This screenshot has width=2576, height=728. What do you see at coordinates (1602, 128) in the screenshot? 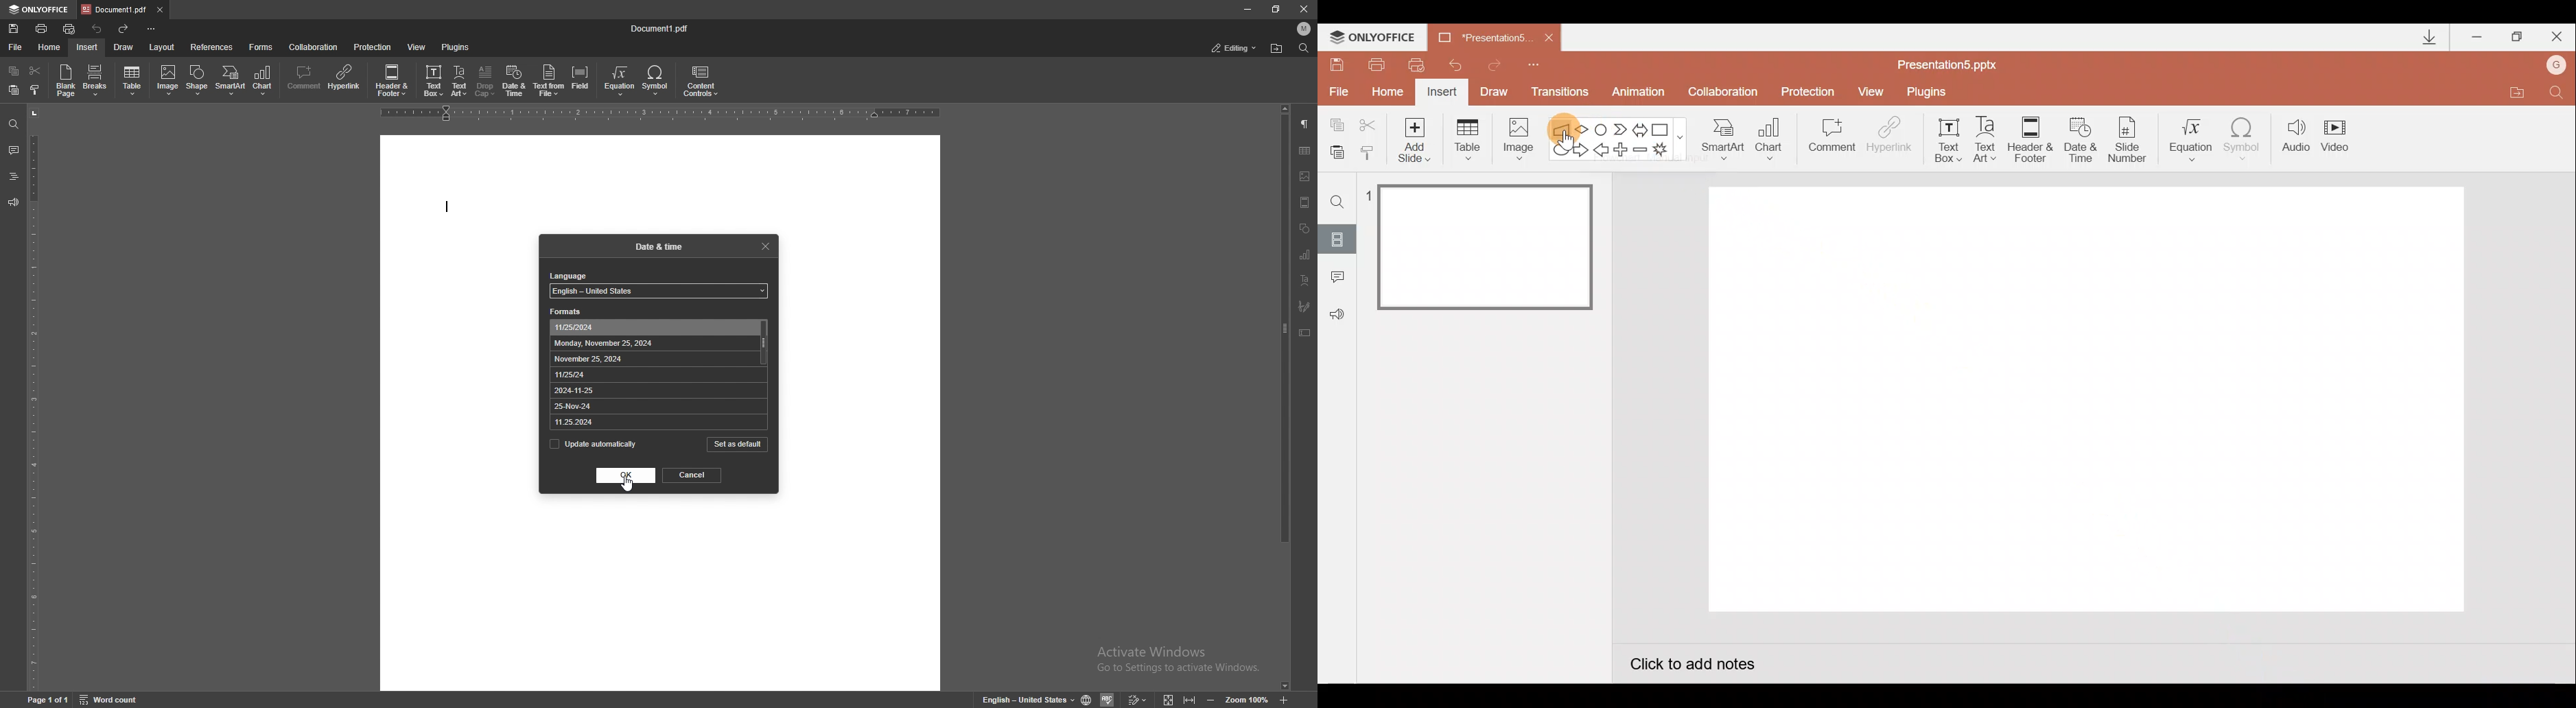
I see `Flowchart-connector` at bounding box center [1602, 128].